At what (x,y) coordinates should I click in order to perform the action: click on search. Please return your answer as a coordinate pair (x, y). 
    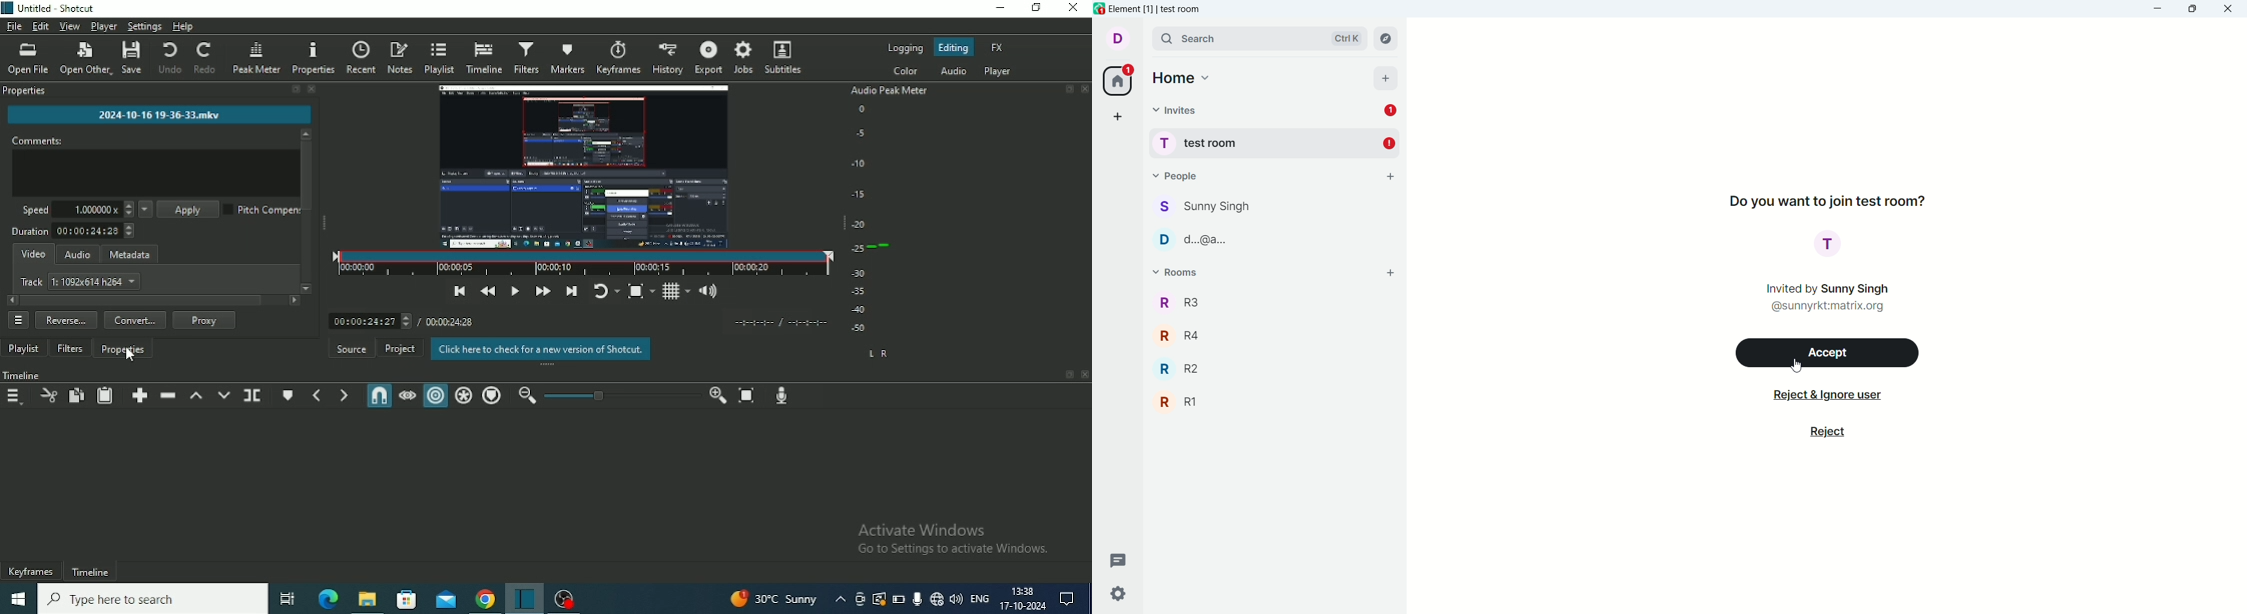
    Looking at the image, I should click on (1256, 36).